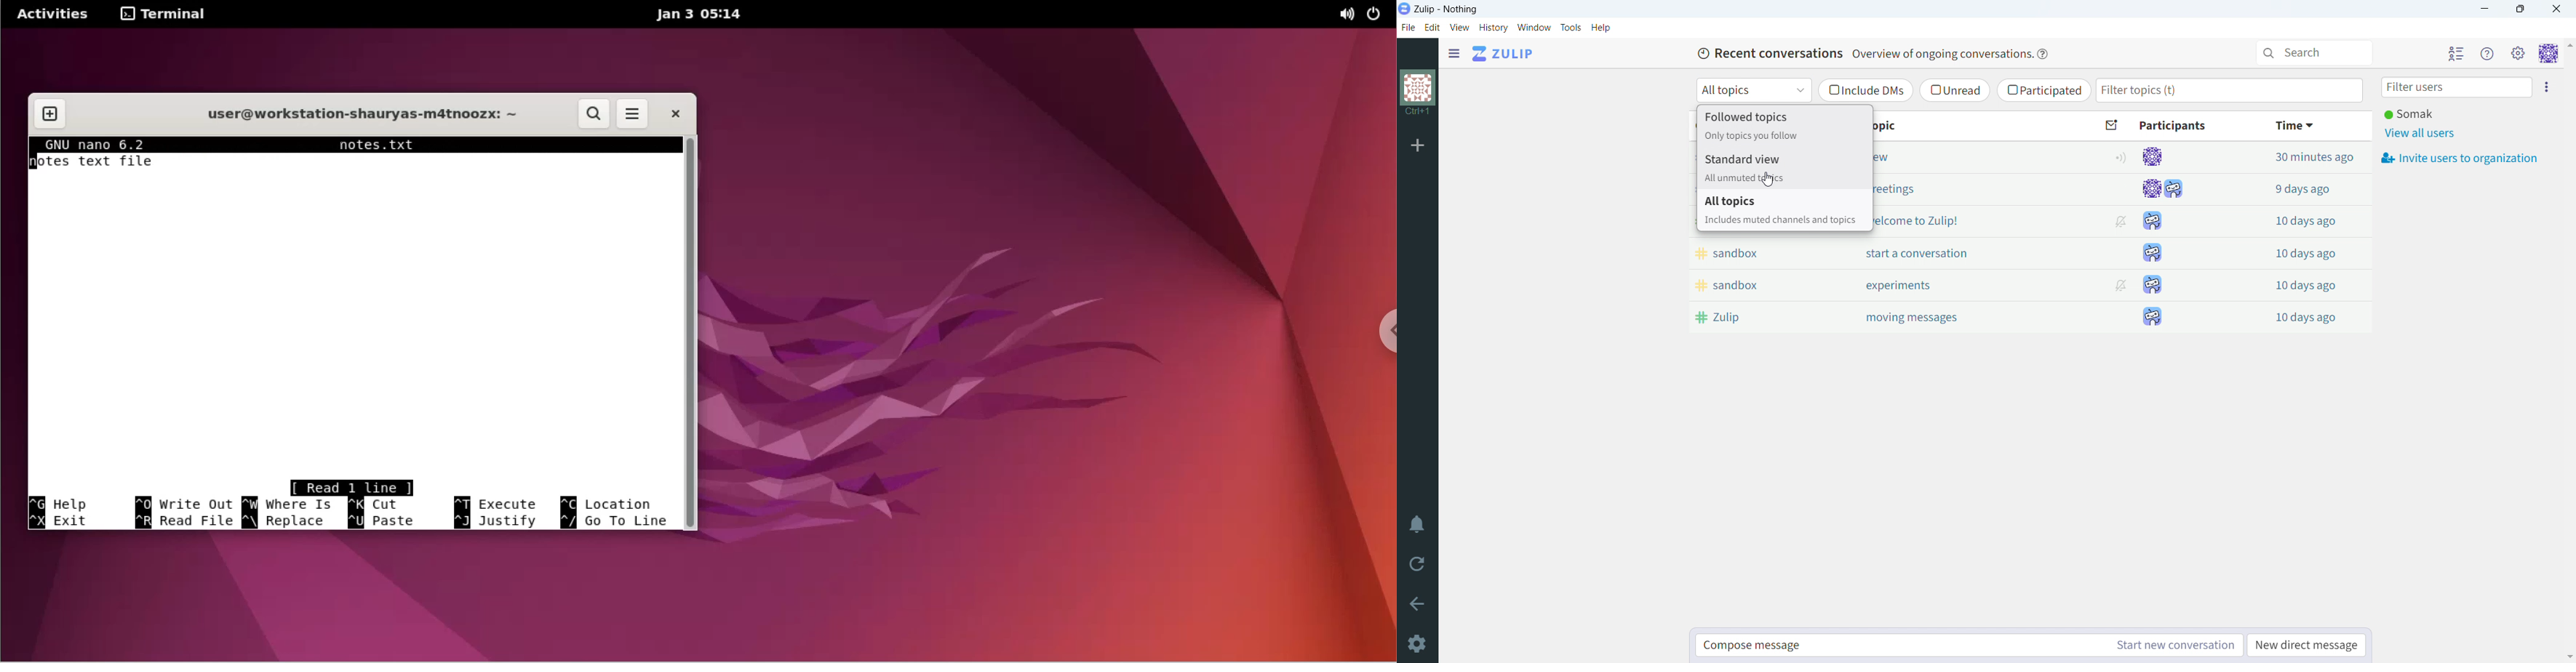 The width and height of the screenshot is (2576, 672). What do you see at coordinates (2546, 86) in the screenshot?
I see `invite users` at bounding box center [2546, 86].